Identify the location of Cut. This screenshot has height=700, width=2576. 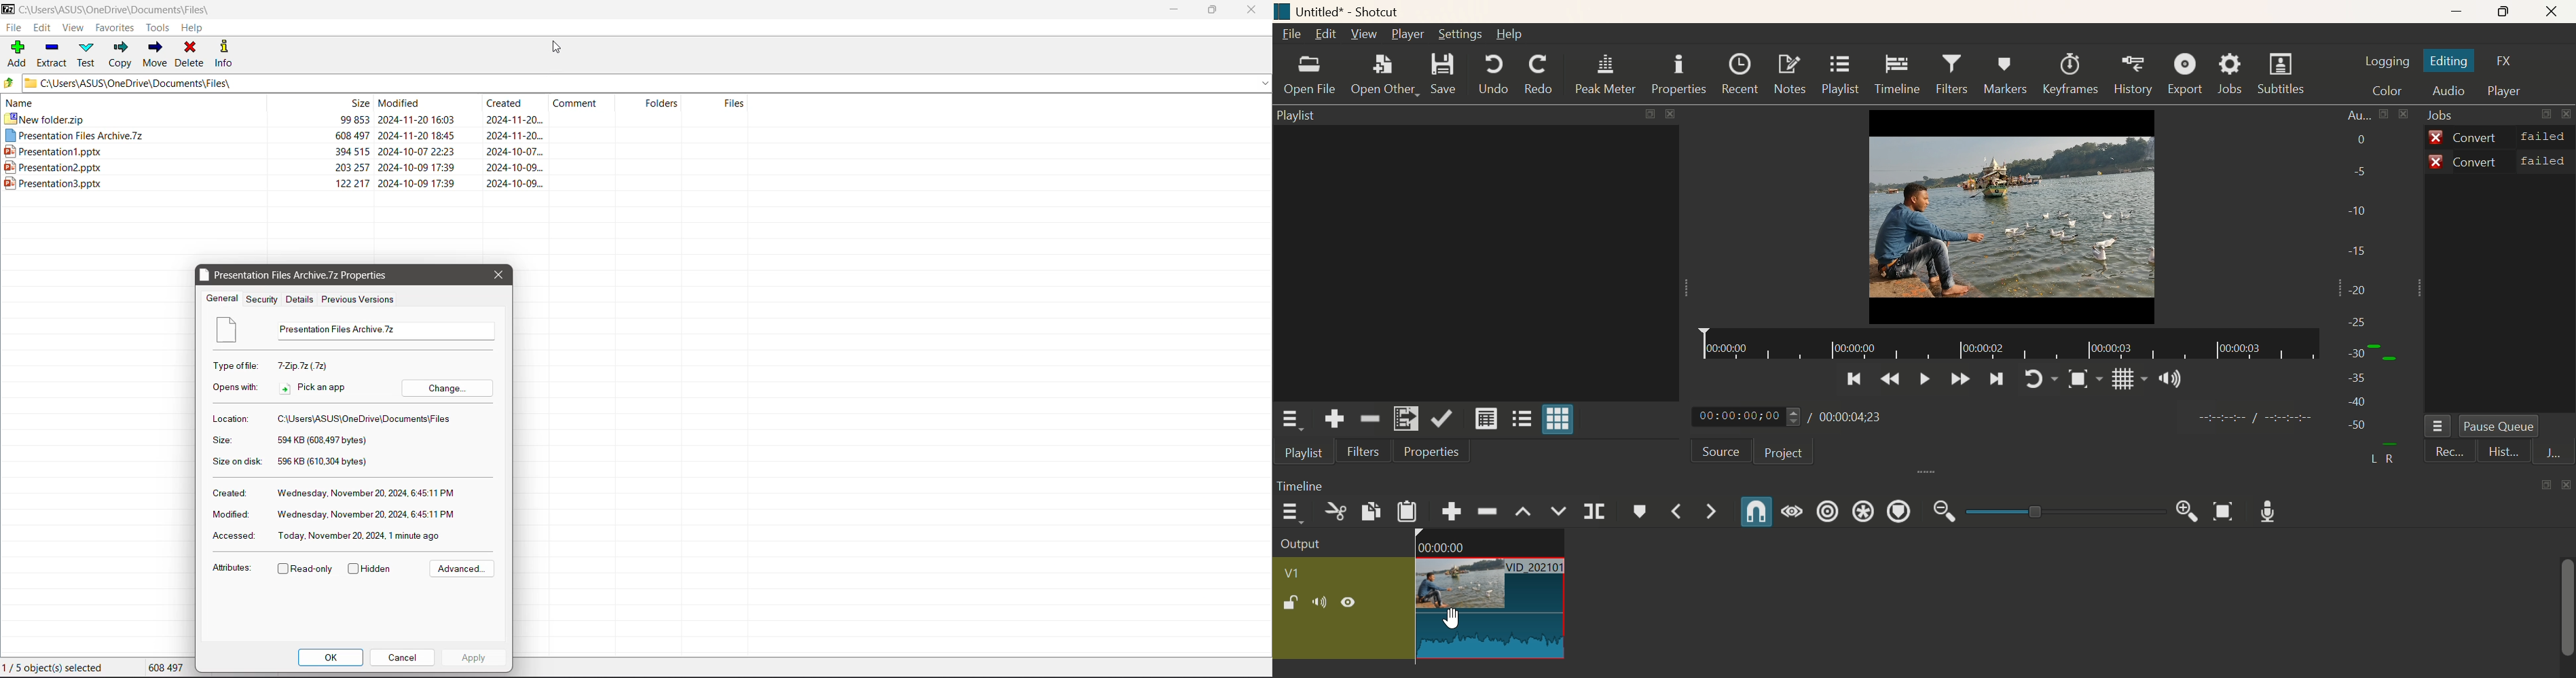
(1334, 516).